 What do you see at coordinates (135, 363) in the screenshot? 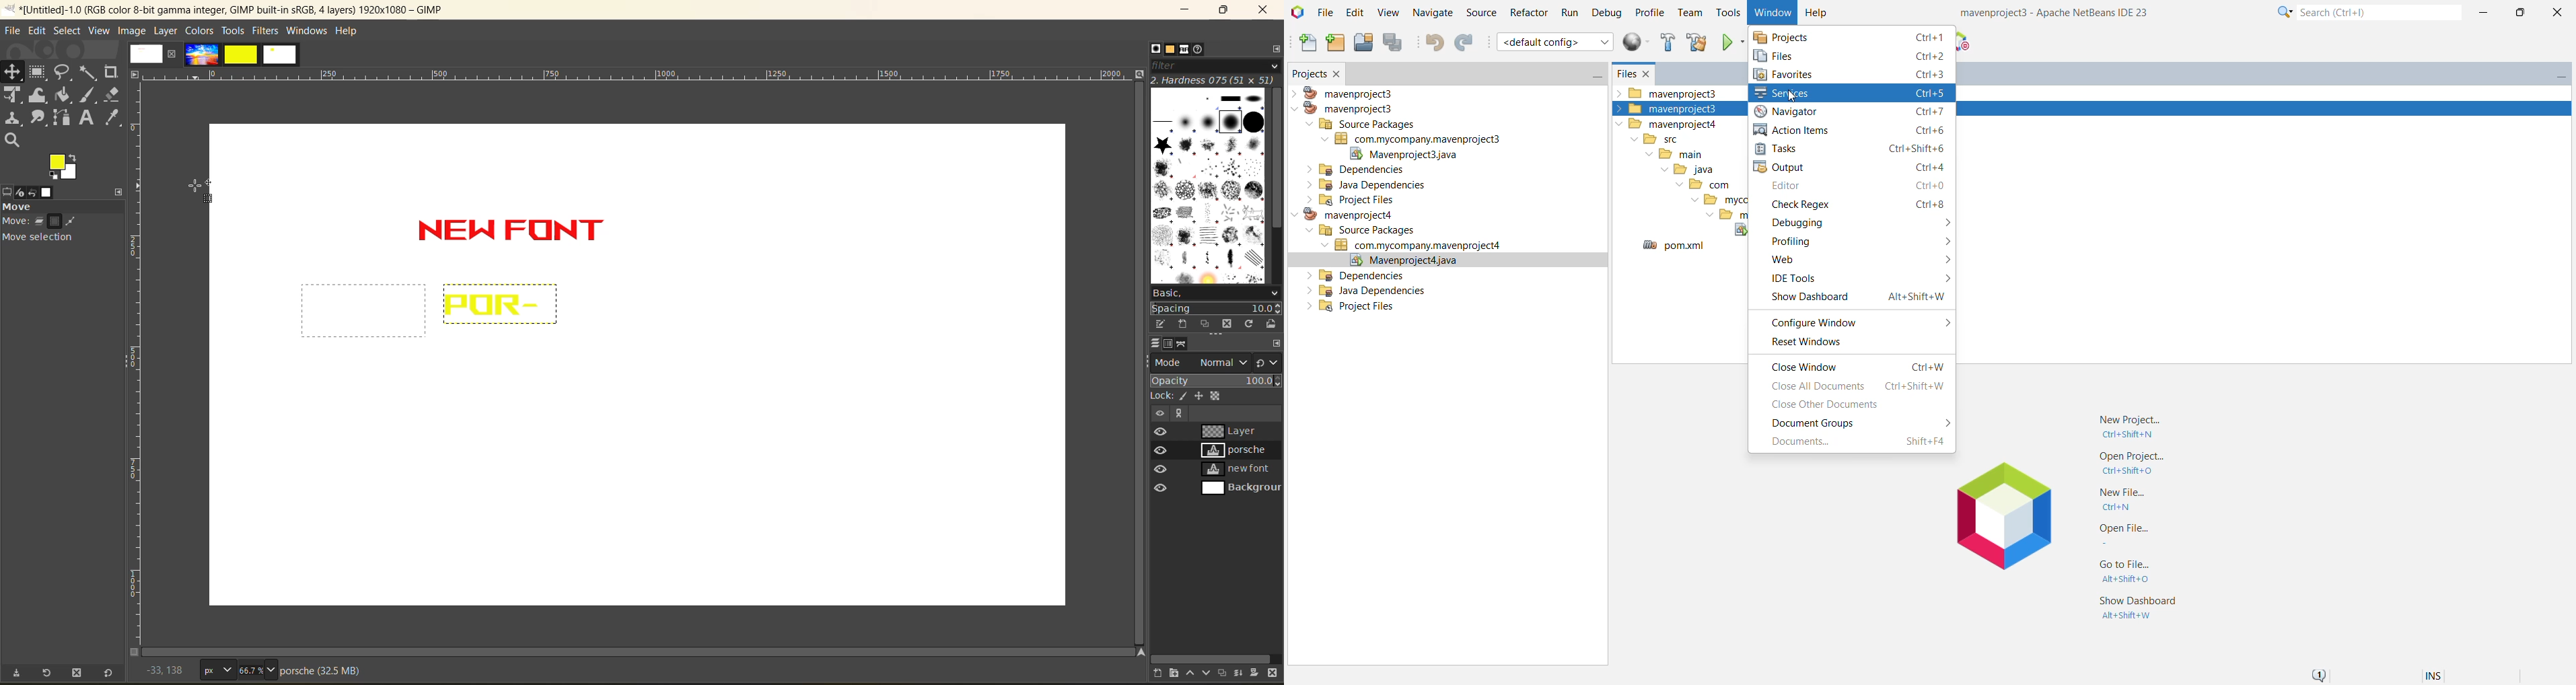
I see `vertical ruler` at bounding box center [135, 363].